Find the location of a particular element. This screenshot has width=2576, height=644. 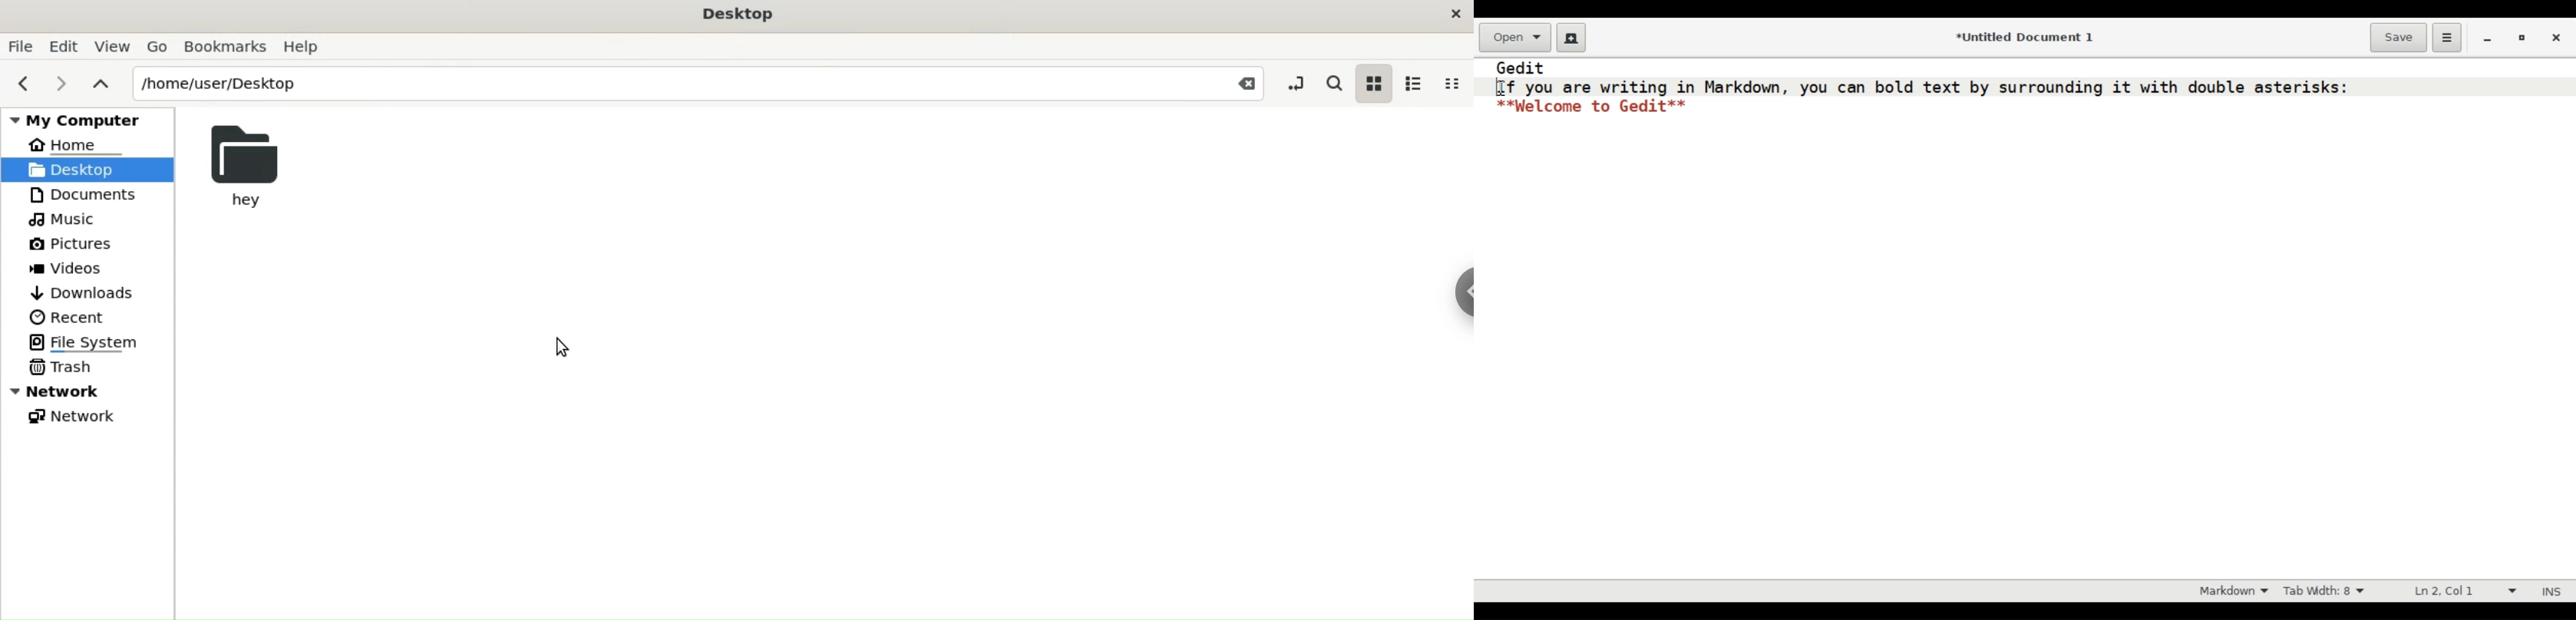

Close is located at coordinates (1248, 83).